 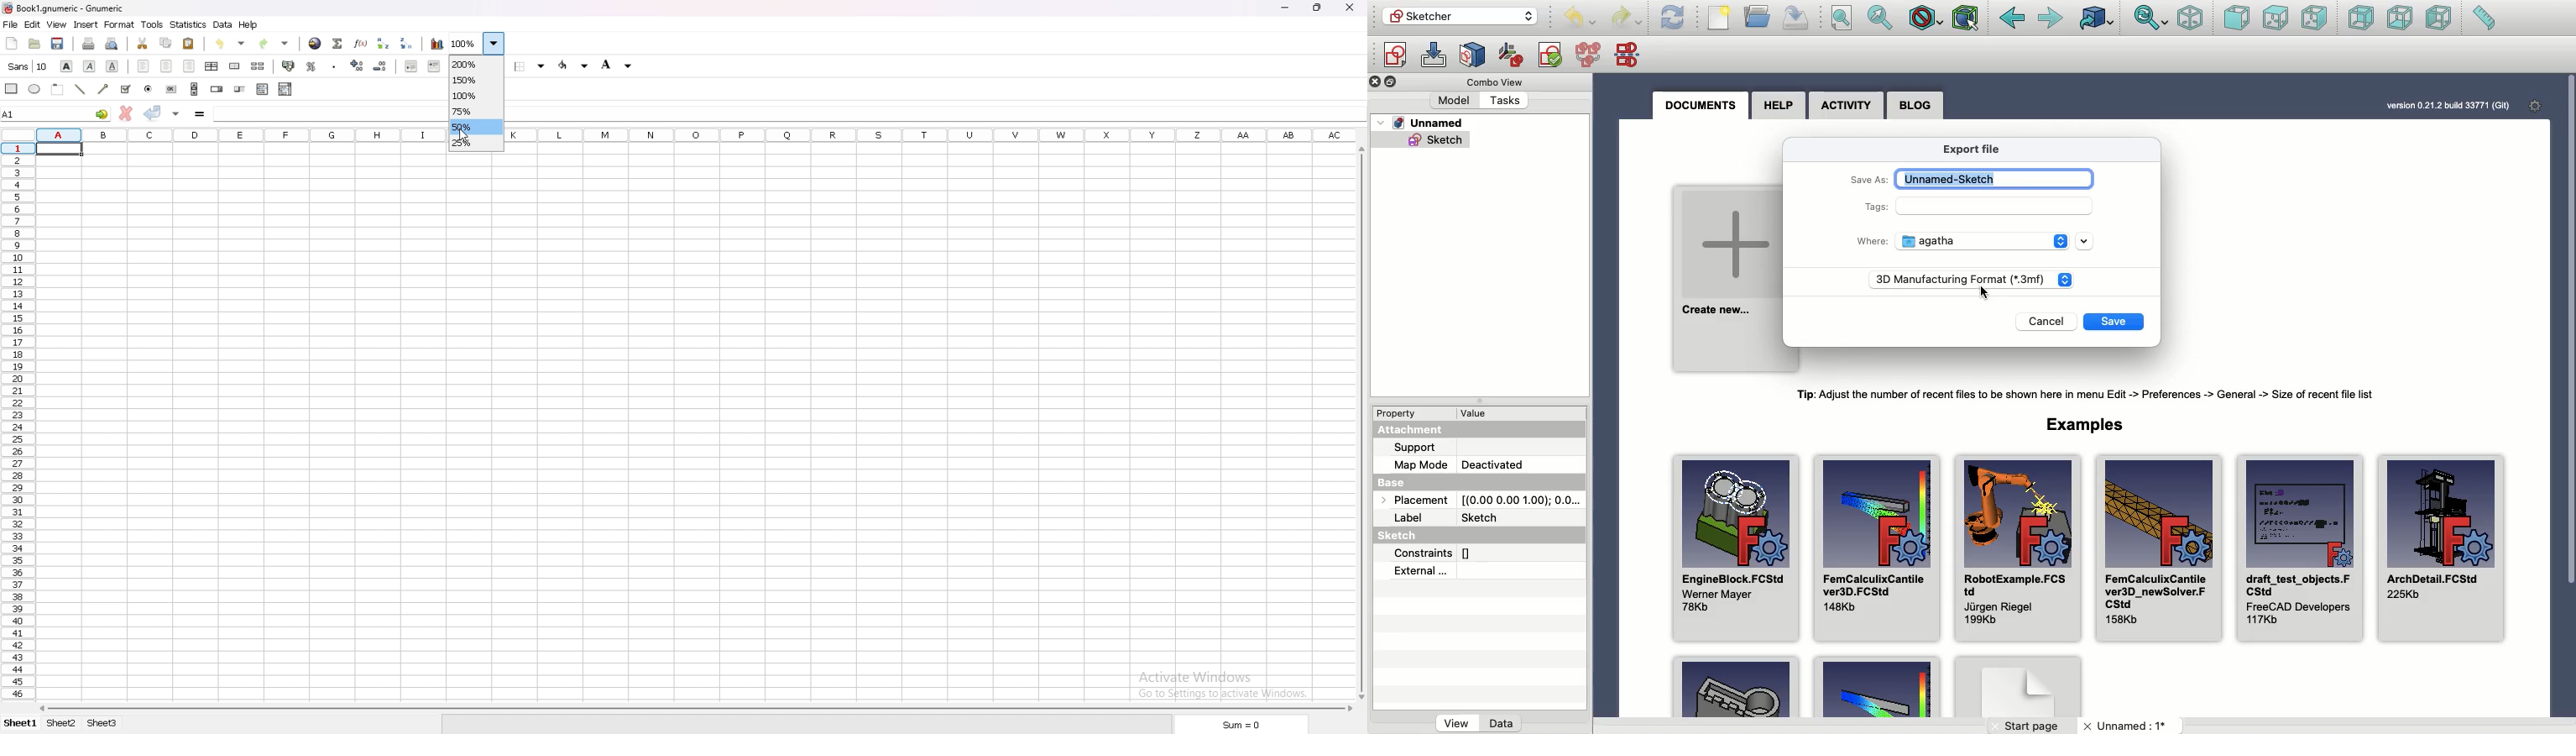 What do you see at coordinates (59, 725) in the screenshot?
I see `Sheet 2` at bounding box center [59, 725].